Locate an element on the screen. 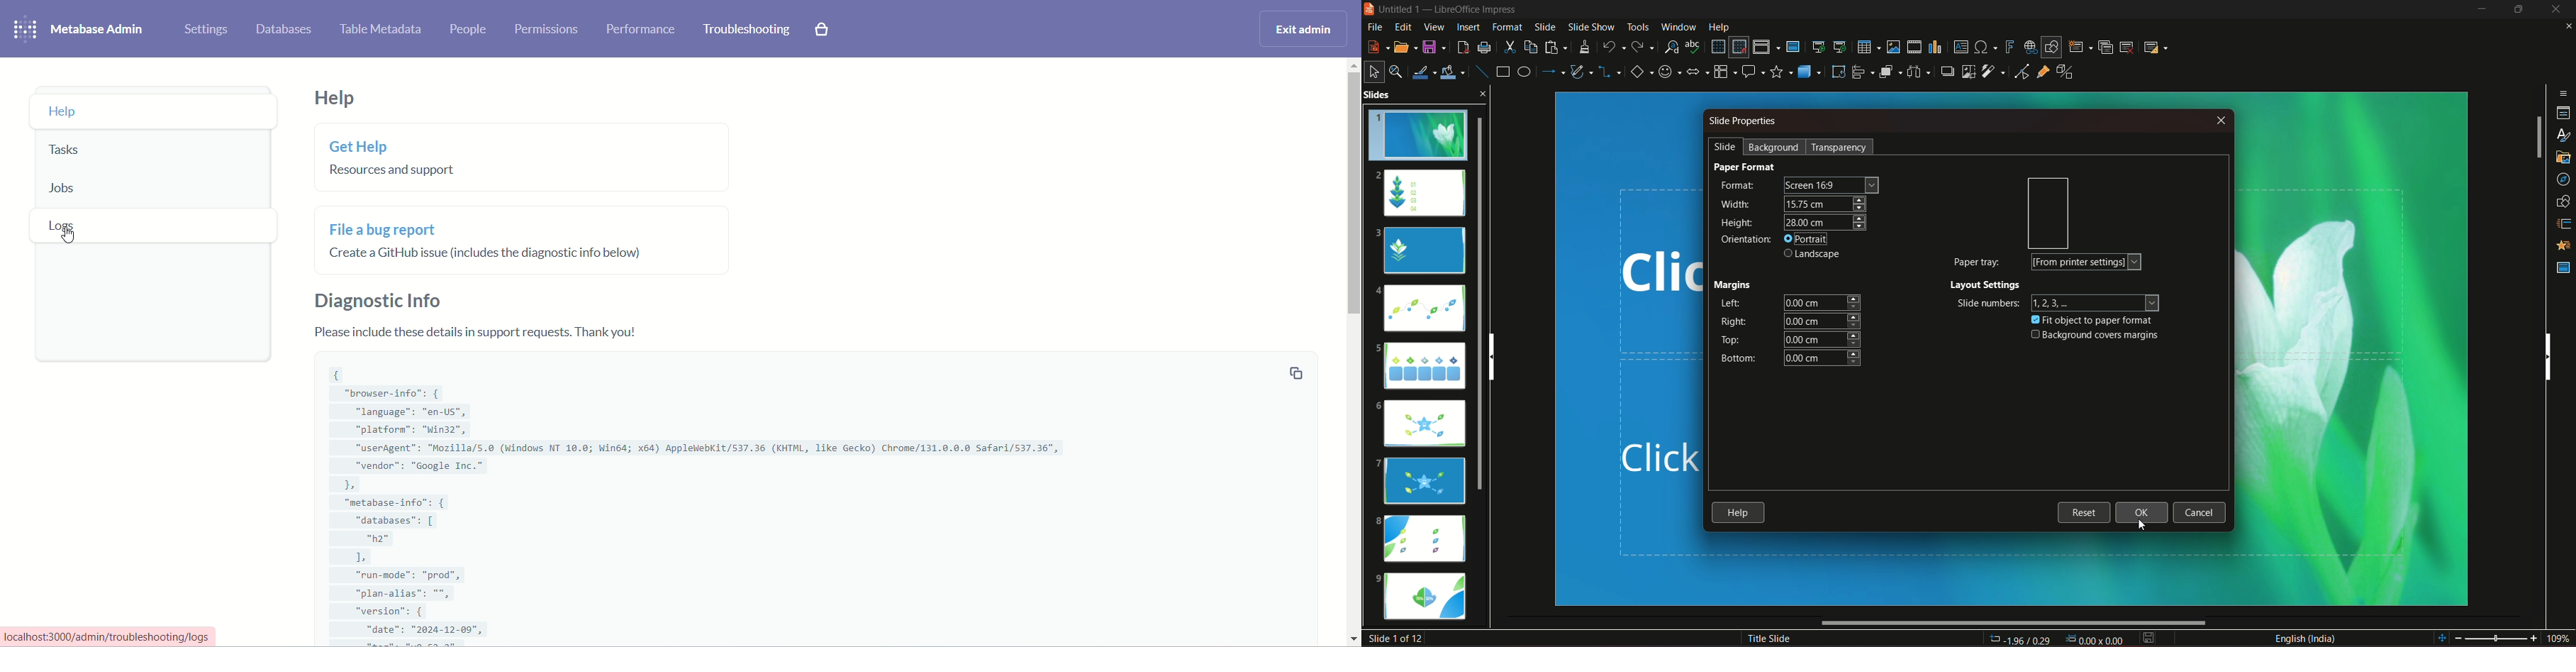 The height and width of the screenshot is (672, 2576). select is located at coordinates (1374, 70).